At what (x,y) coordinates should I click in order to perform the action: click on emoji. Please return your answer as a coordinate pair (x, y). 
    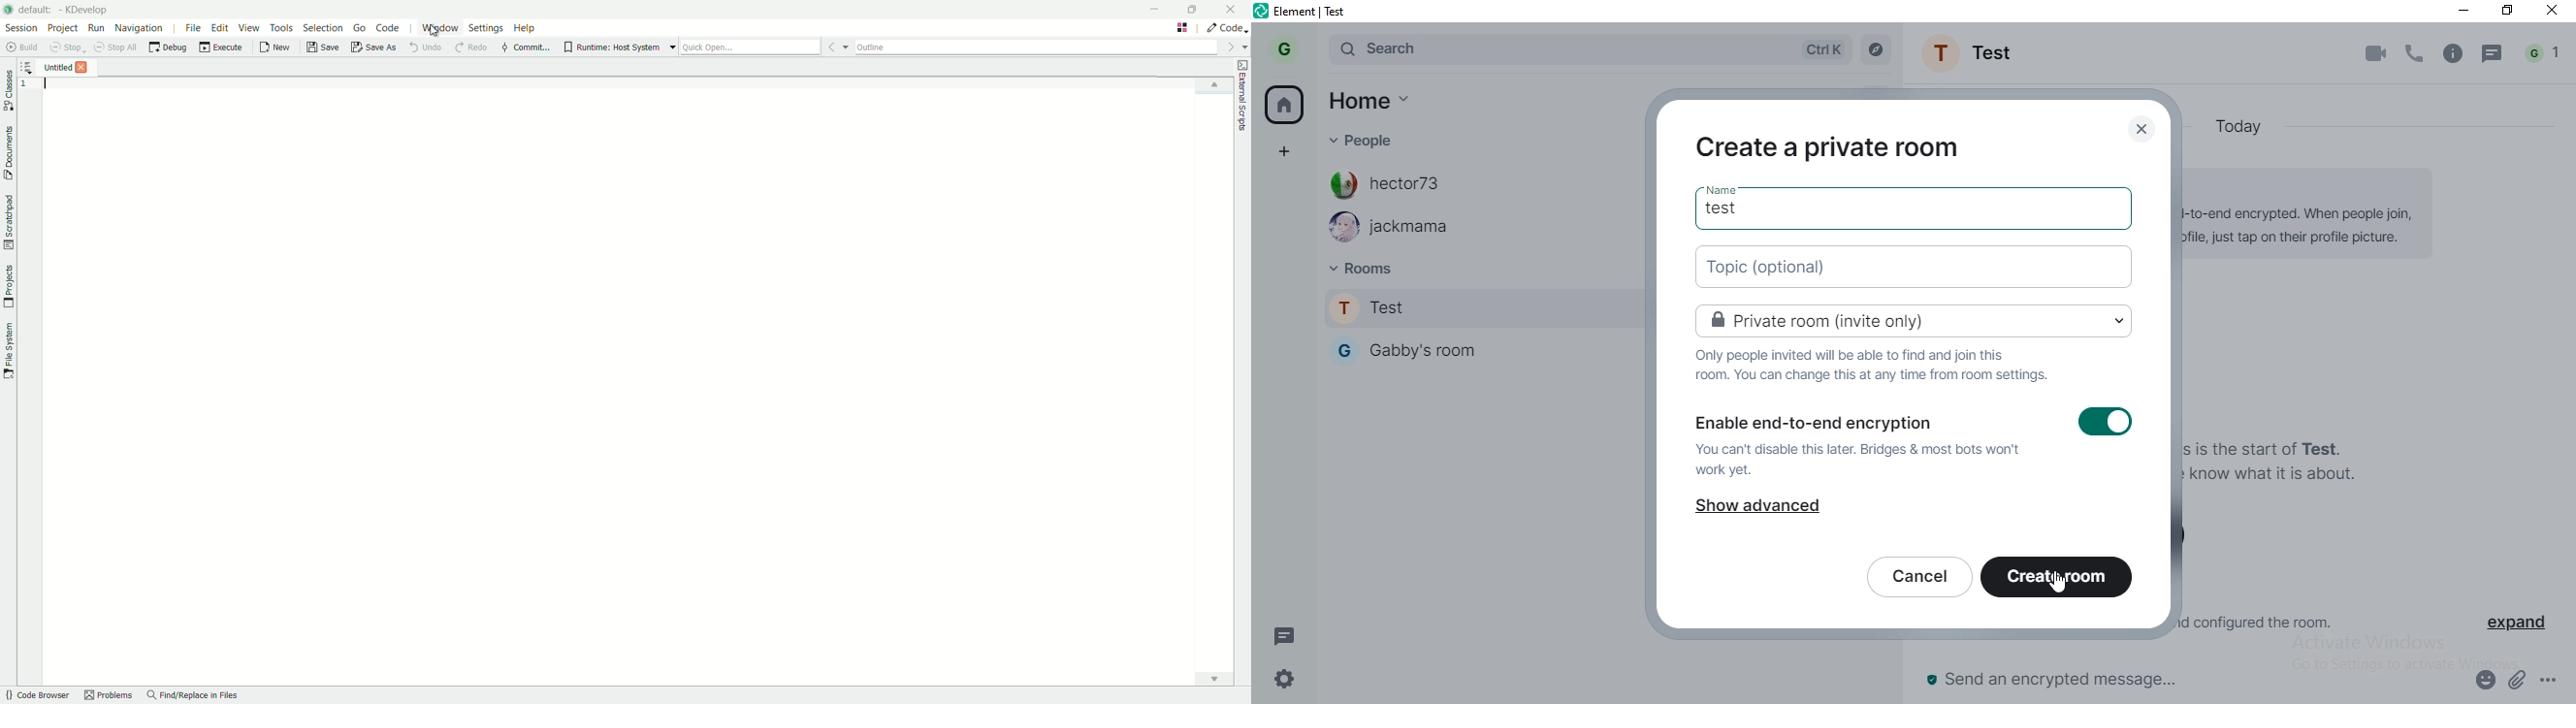
    Looking at the image, I should click on (2484, 682).